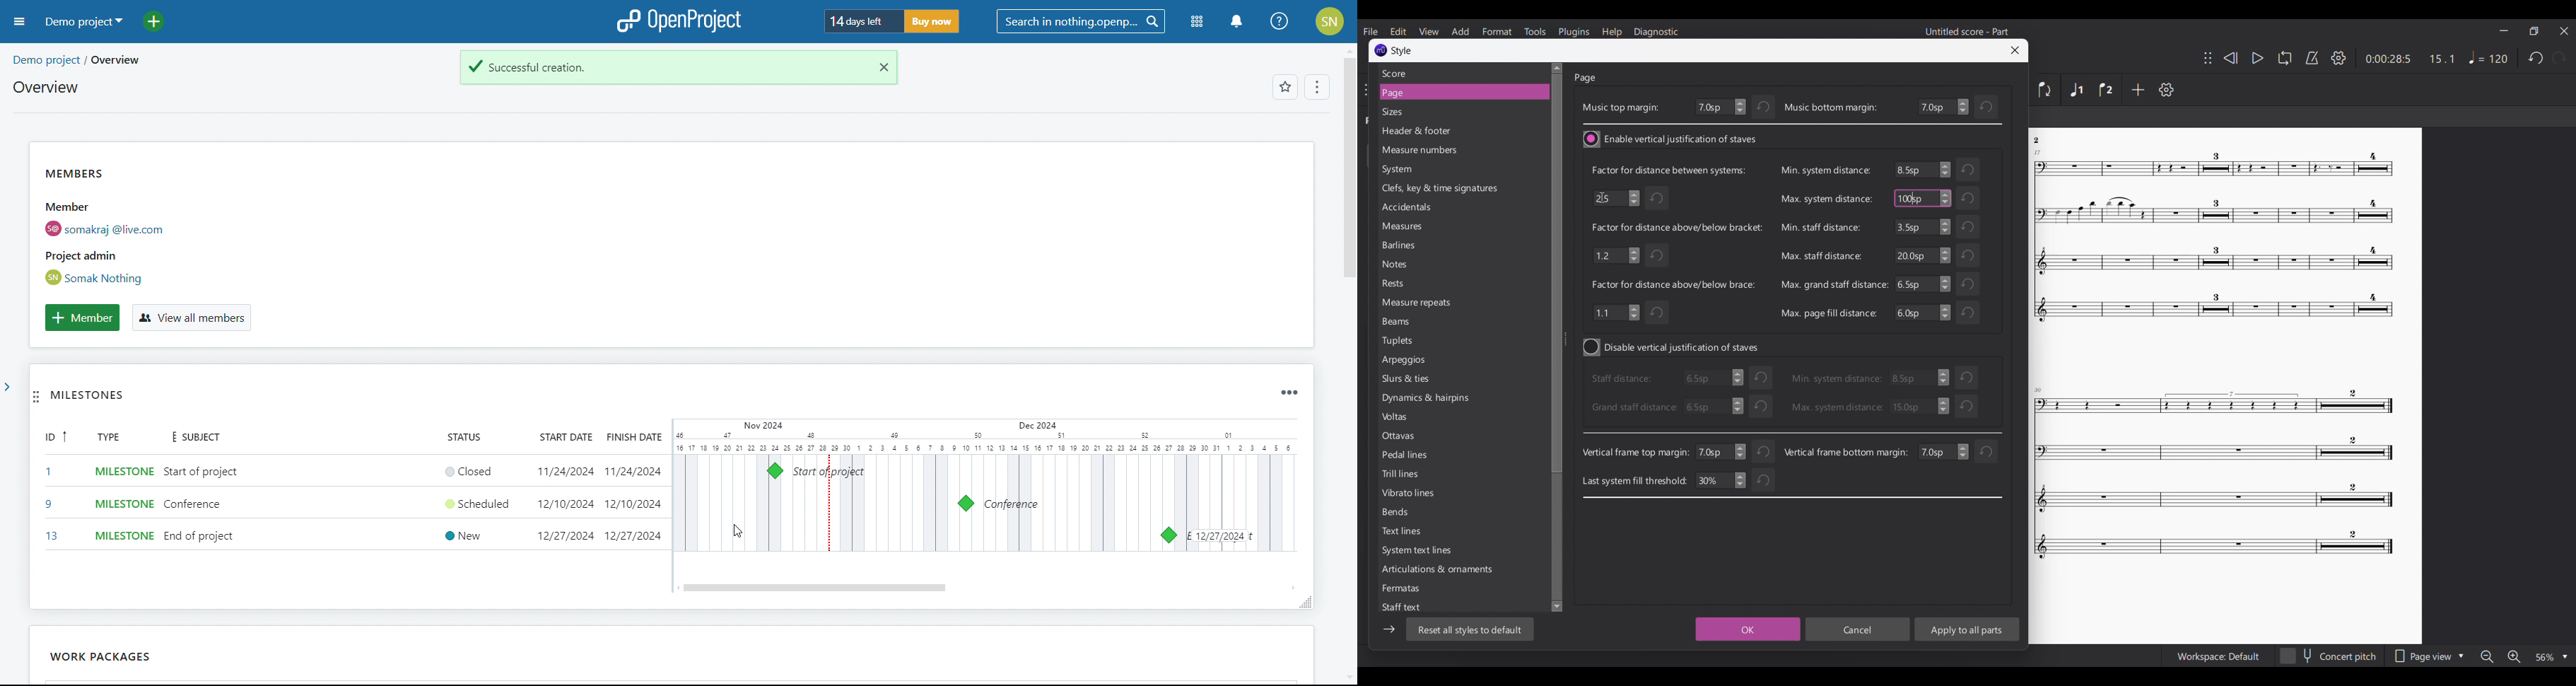 This screenshot has width=2576, height=700. I want to click on Dynamics & haipins, so click(1428, 401).